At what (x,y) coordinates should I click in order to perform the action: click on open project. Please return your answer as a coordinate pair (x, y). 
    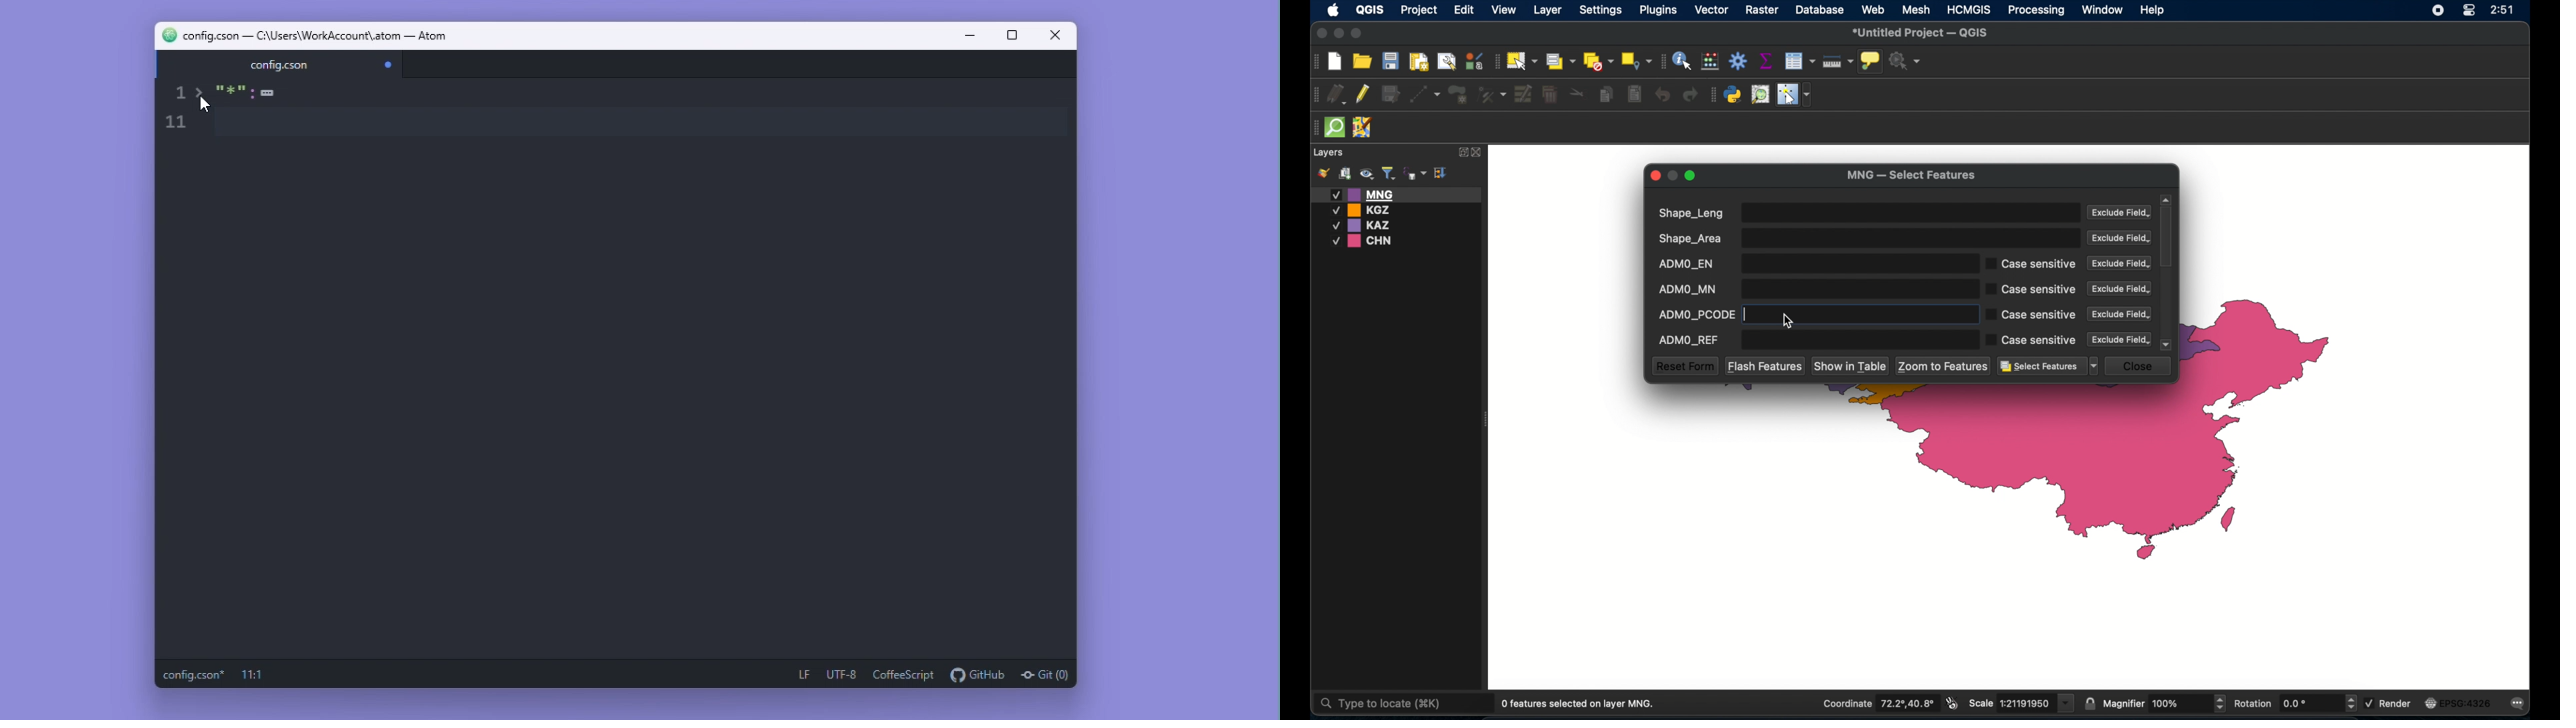
    Looking at the image, I should click on (1362, 61).